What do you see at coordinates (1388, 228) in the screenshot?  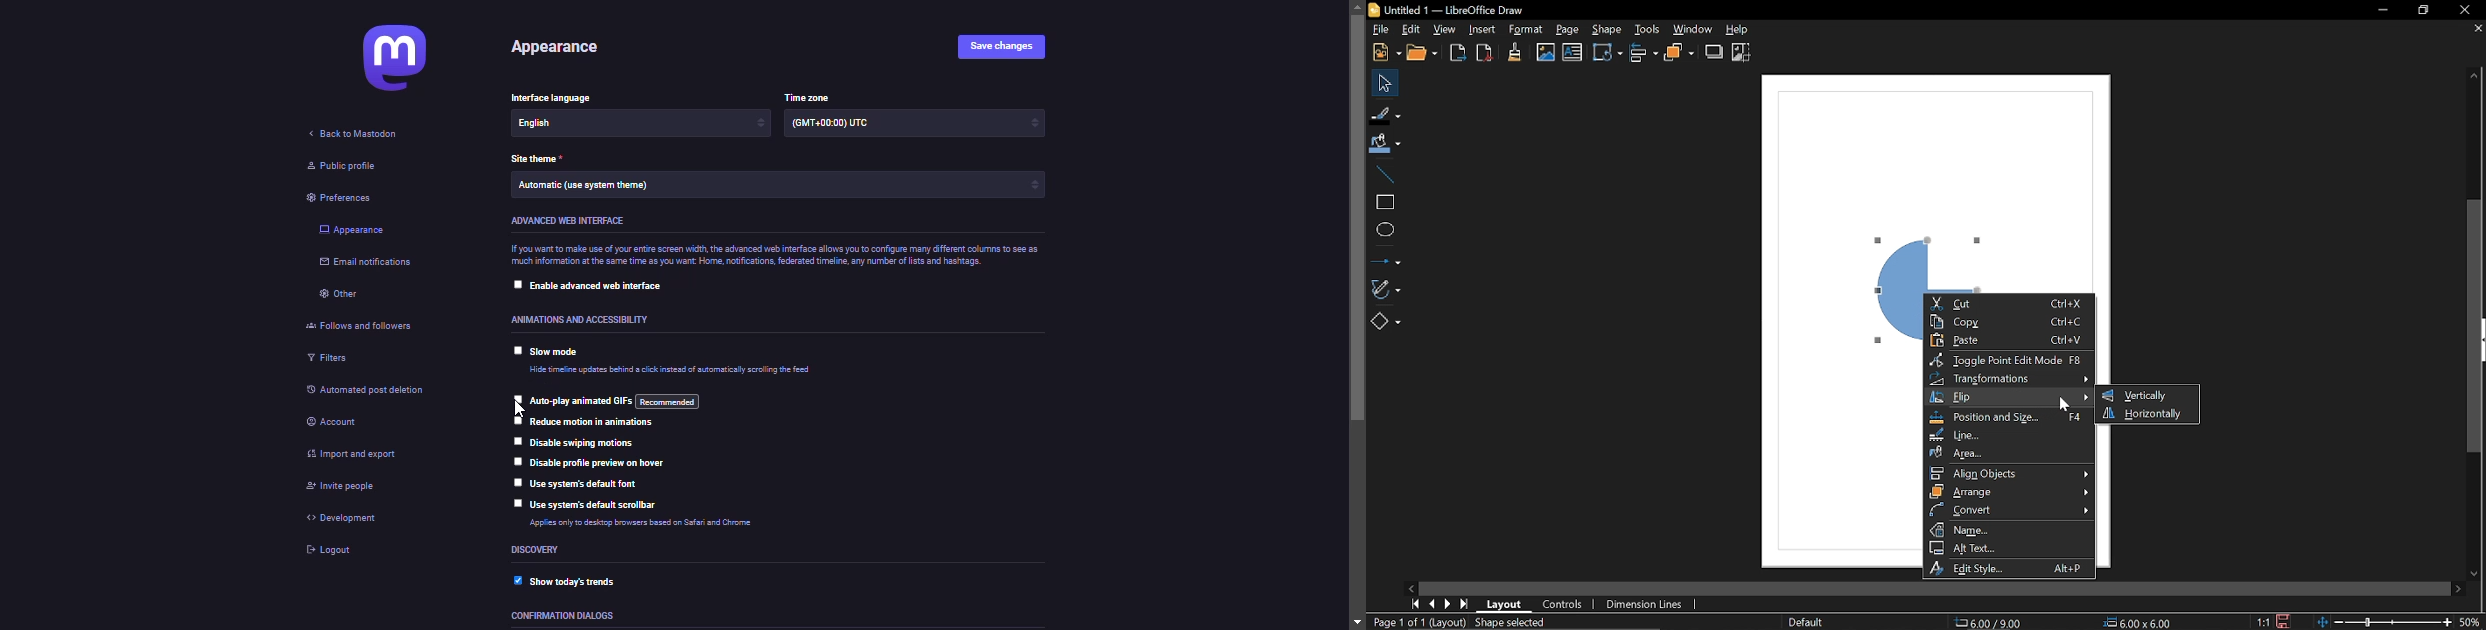 I see `Ellipse` at bounding box center [1388, 228].